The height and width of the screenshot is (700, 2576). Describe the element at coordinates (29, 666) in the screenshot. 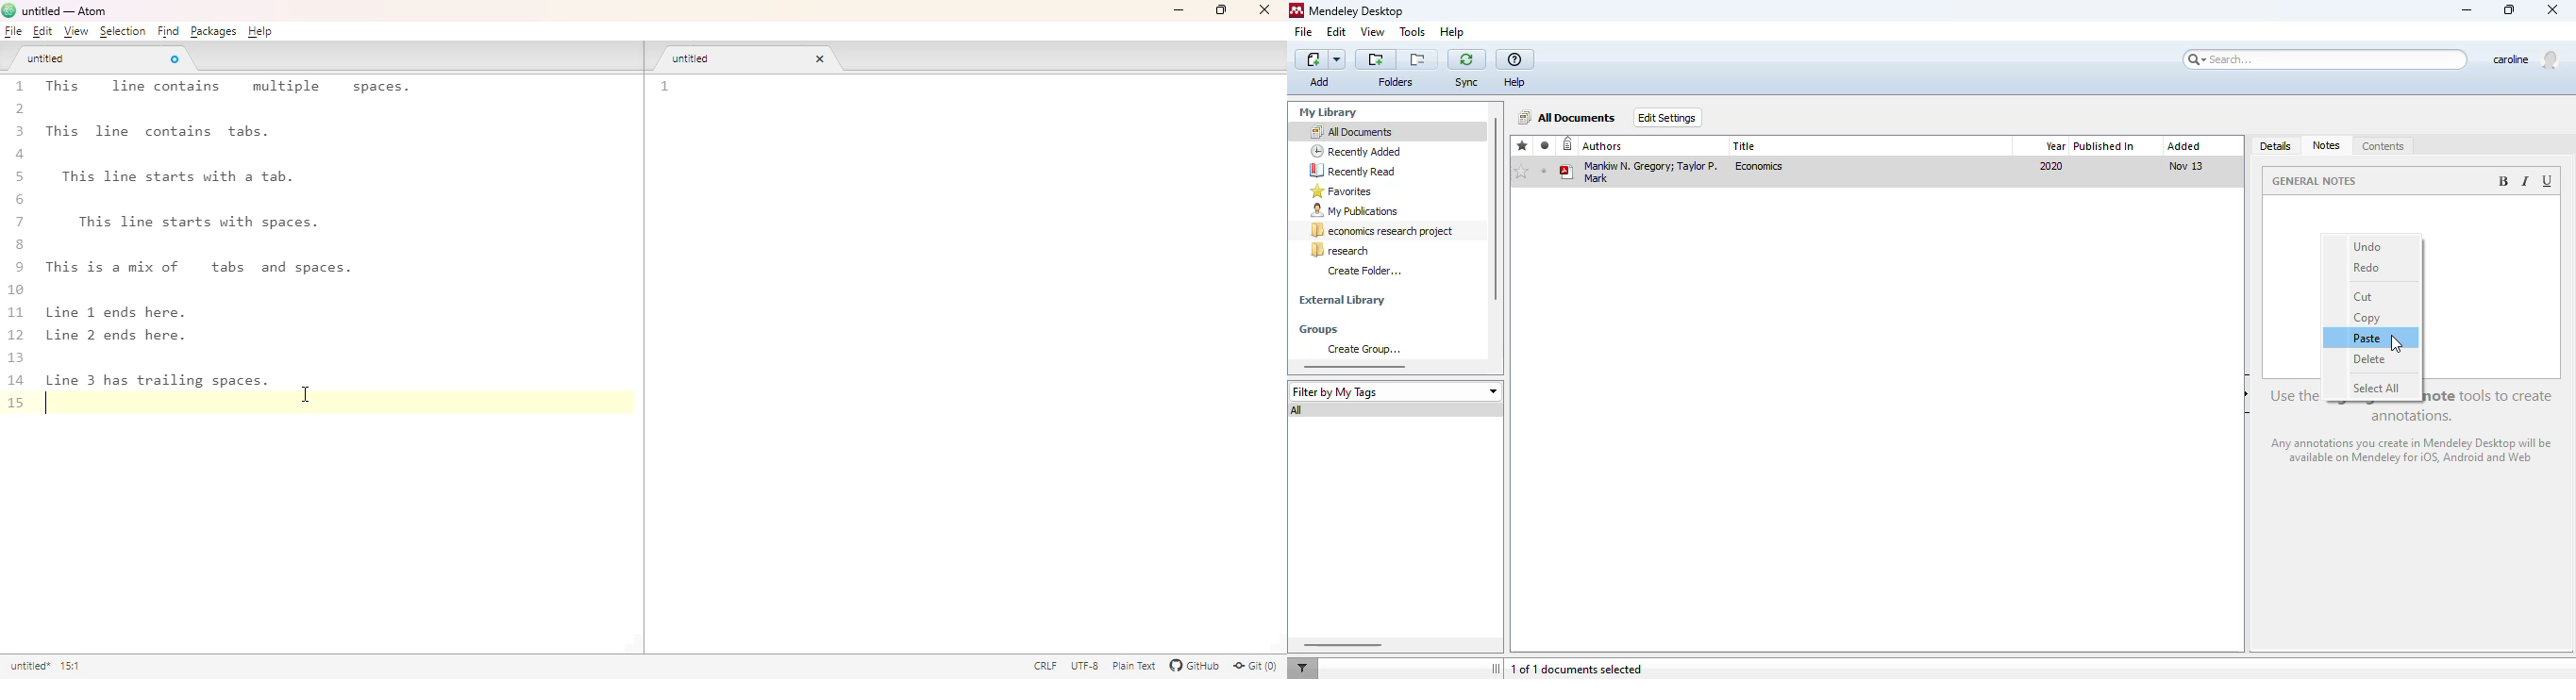

I see `untitled` at that location.